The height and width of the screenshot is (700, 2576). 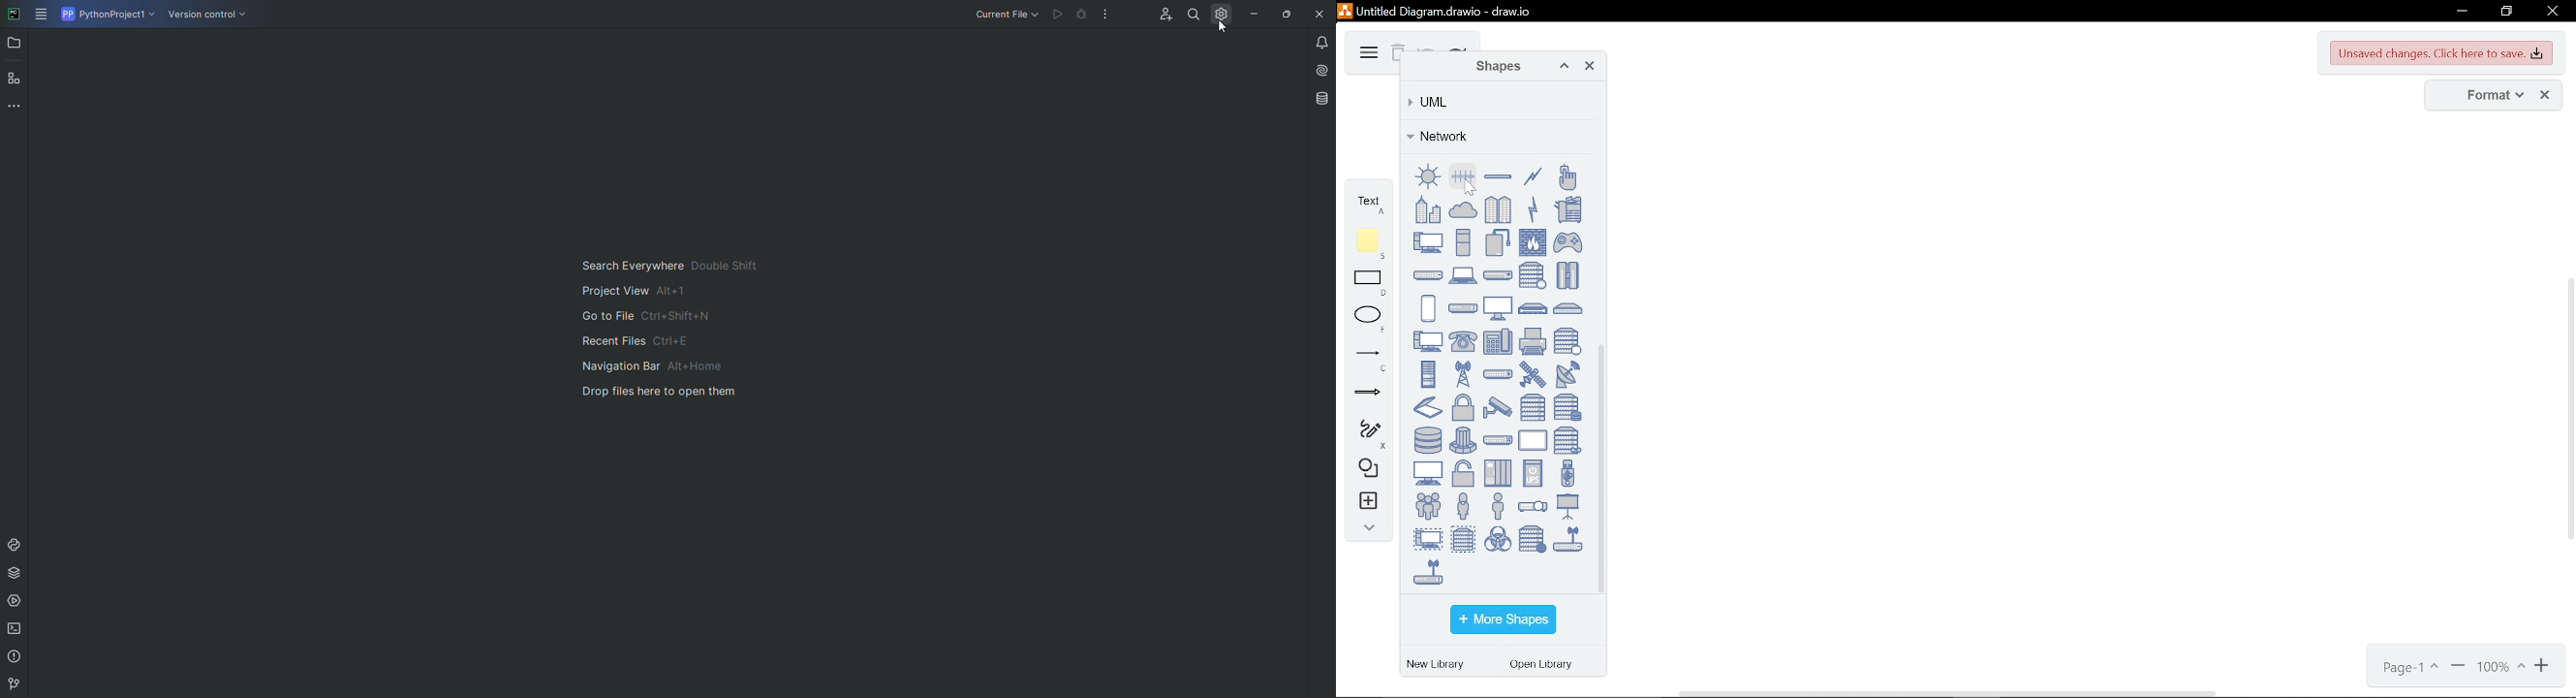 I want to click on users, so click(x=1428, y=505).